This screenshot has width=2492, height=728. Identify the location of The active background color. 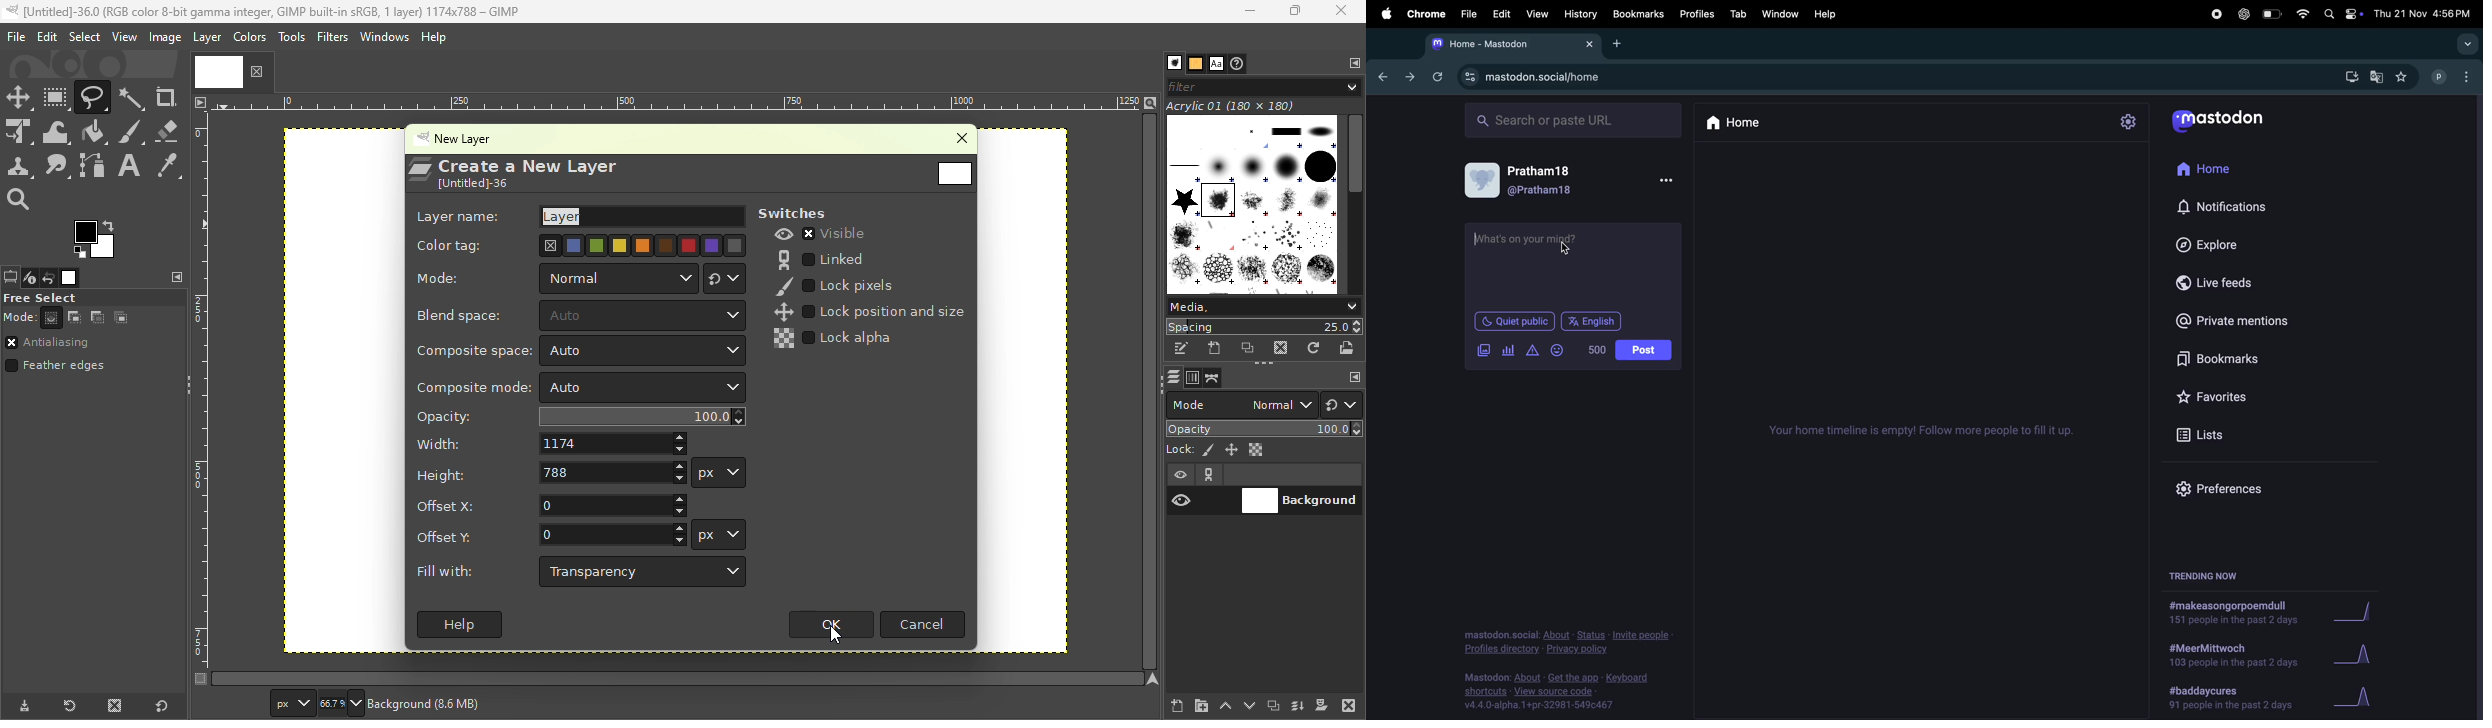
(97, 237).